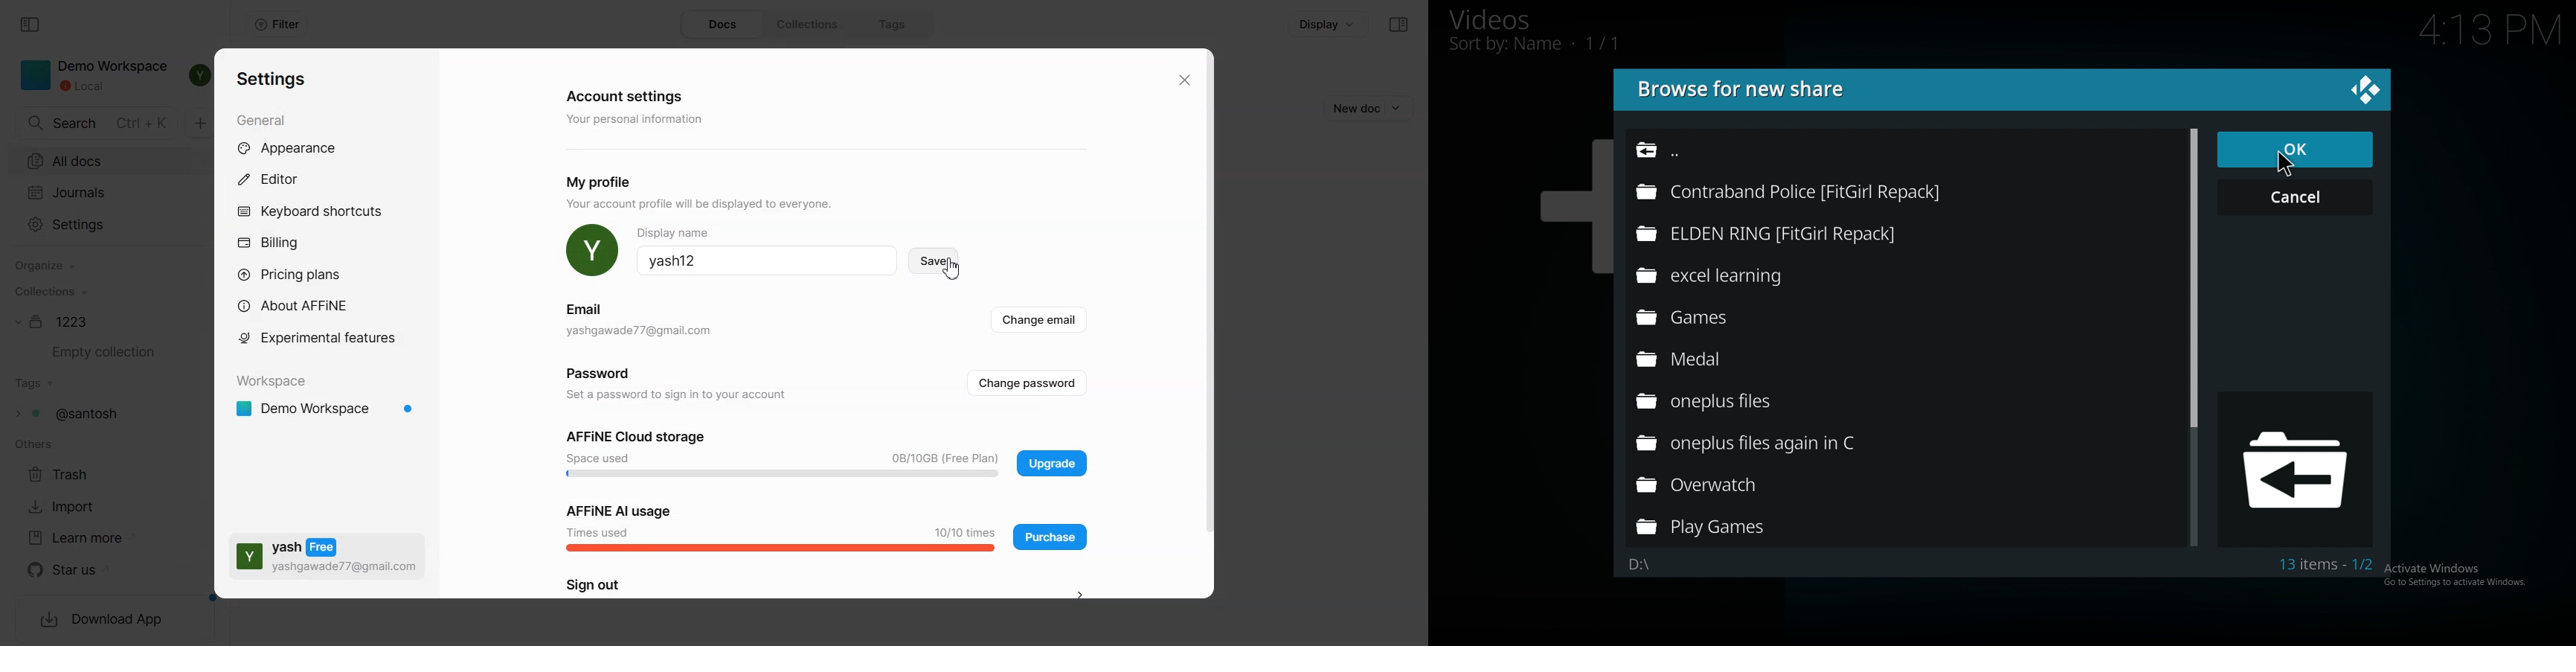  Describe the element at coordinates (1206, 323) in the screenshot. I see `Vertical scroll bar` at that location.